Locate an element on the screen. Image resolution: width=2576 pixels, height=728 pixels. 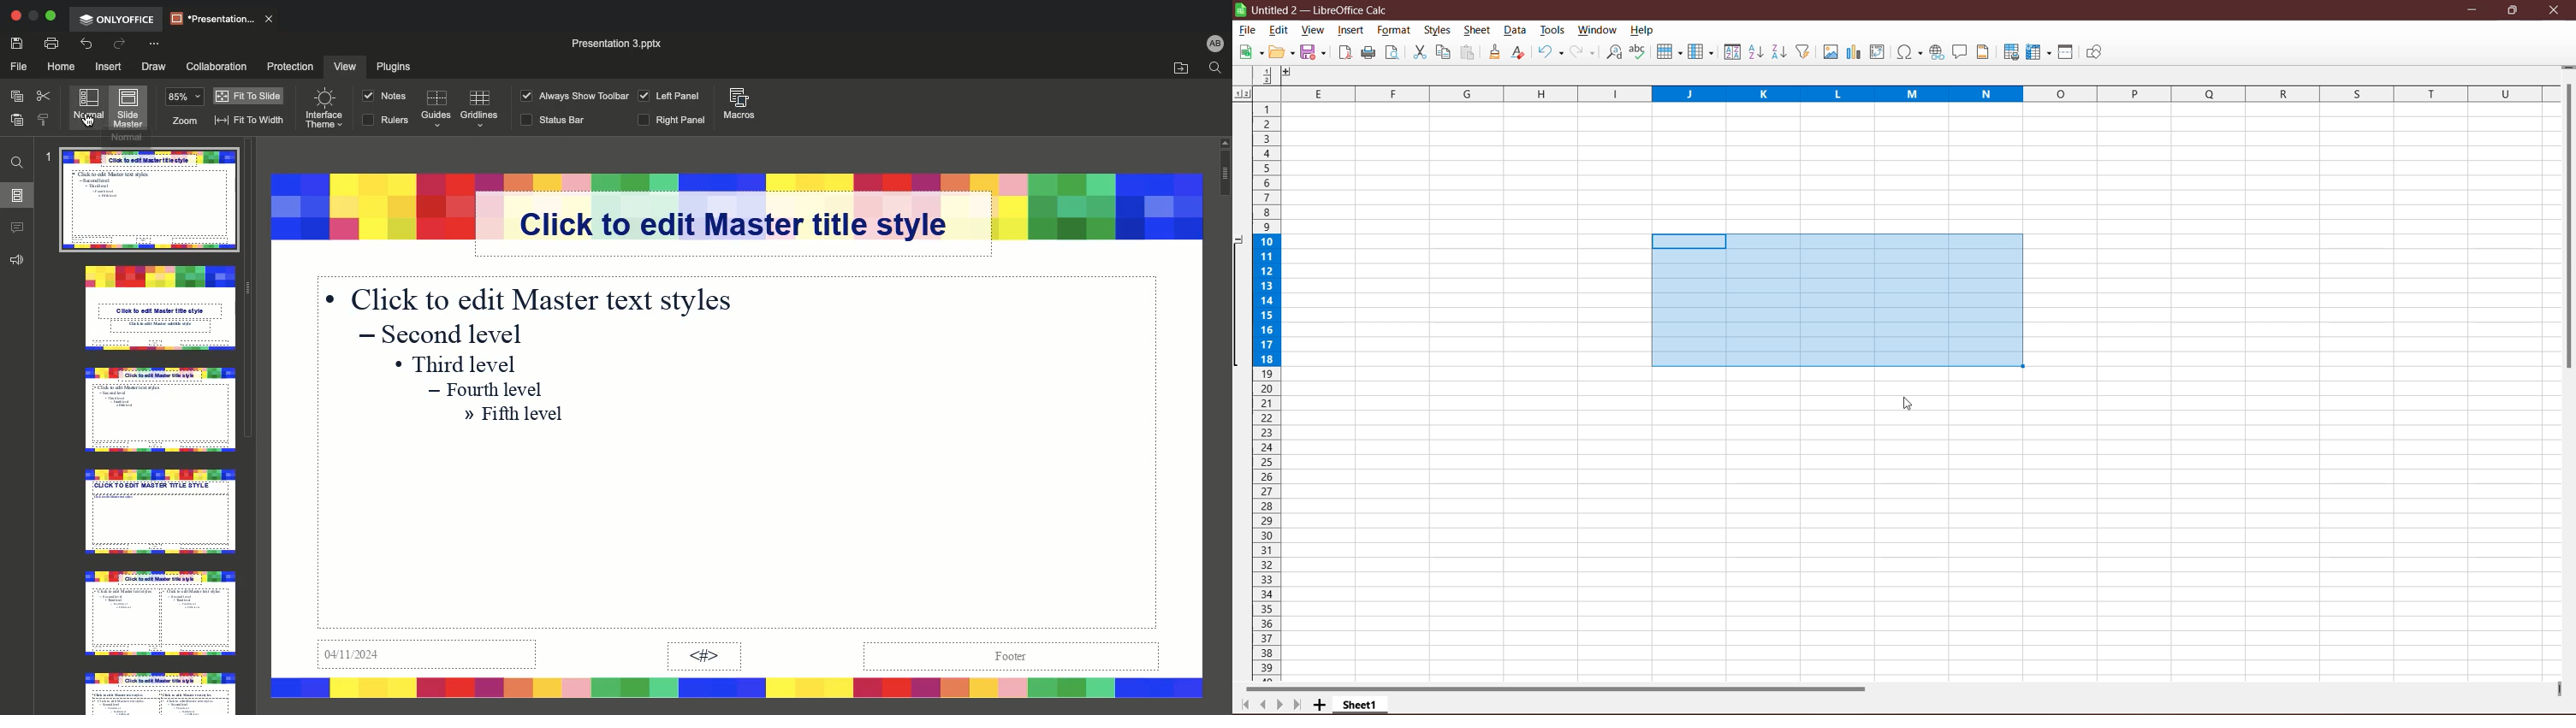
Plugins is located at coordinates (400, 67).